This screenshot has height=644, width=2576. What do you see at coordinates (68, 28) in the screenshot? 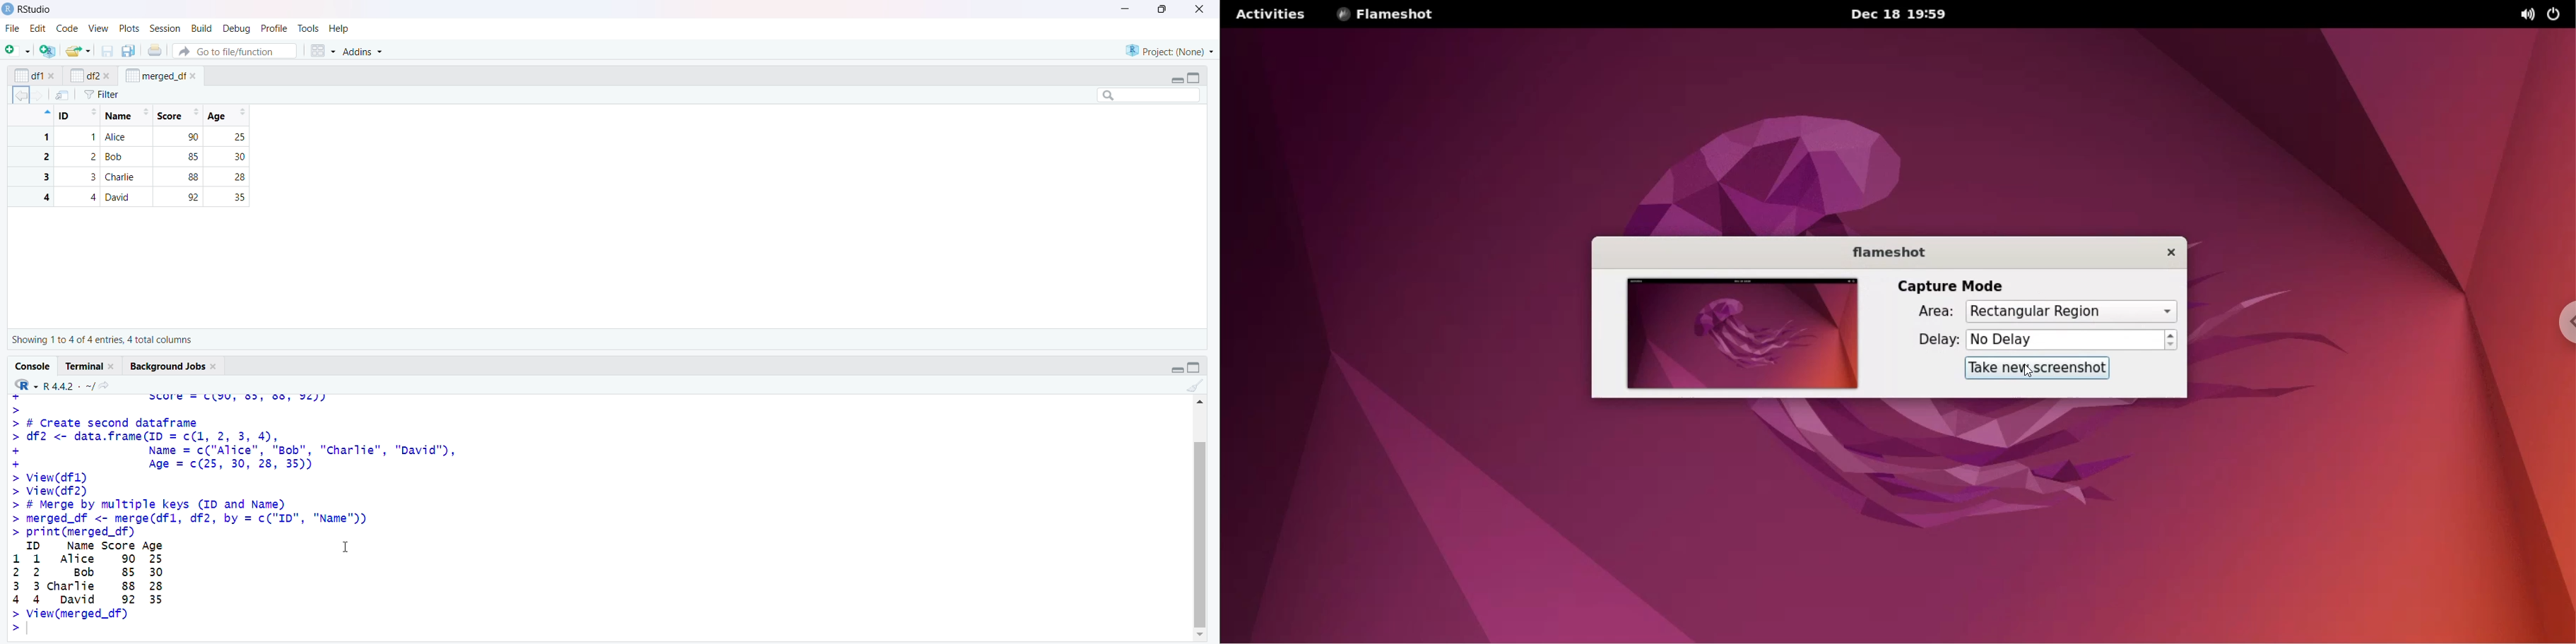
I see `code` at bounding box center [68, 28].